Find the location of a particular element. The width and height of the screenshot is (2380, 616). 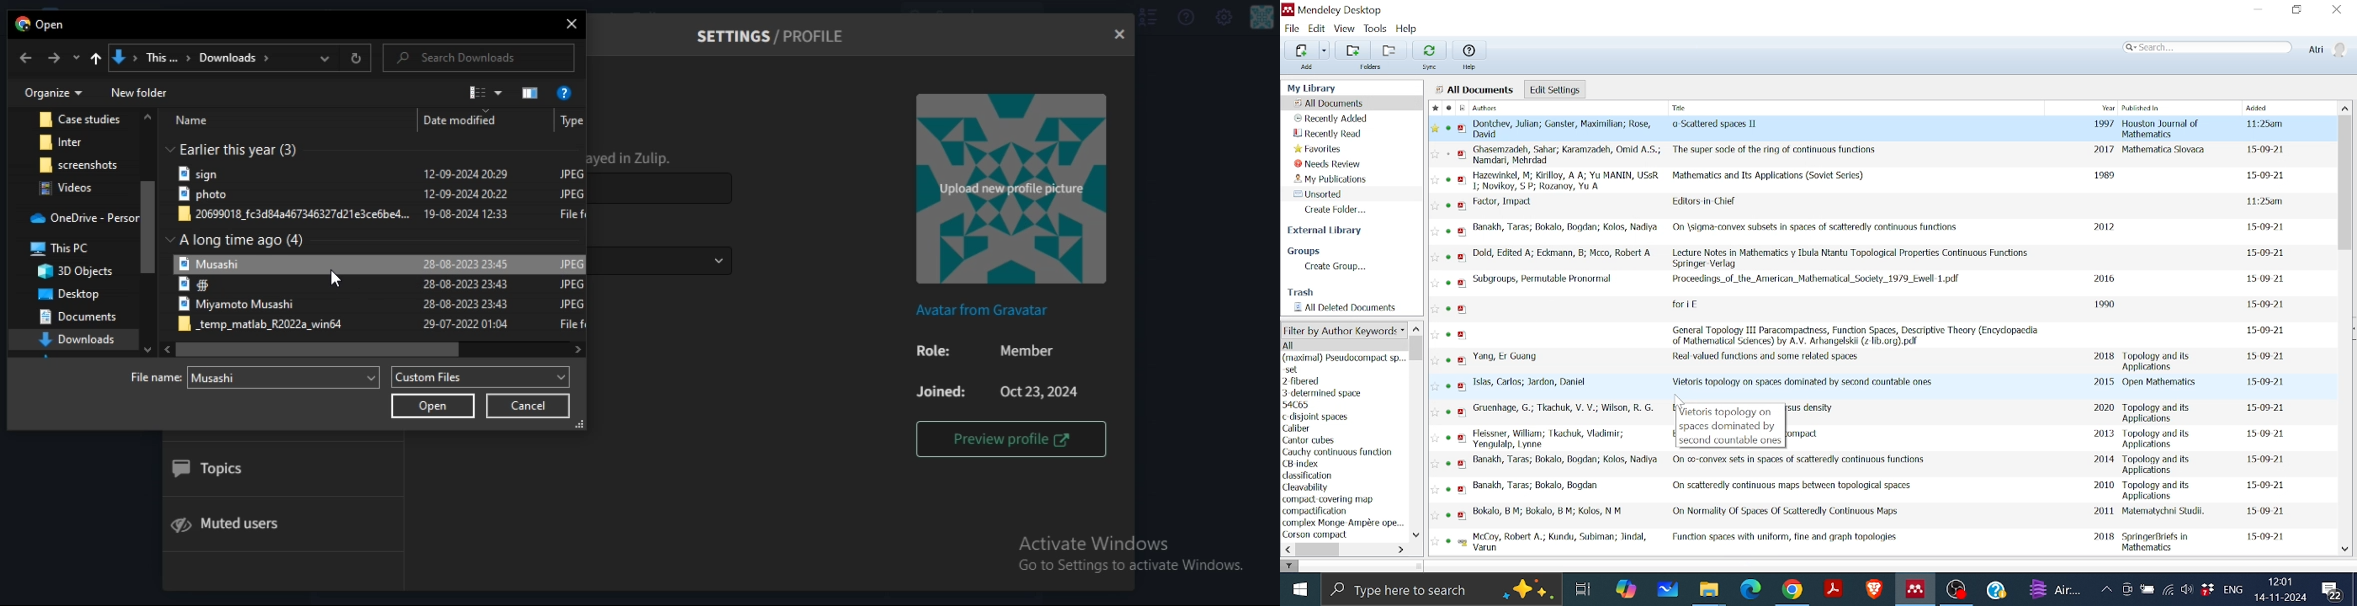

Author is located at coordinates (1511, 202).